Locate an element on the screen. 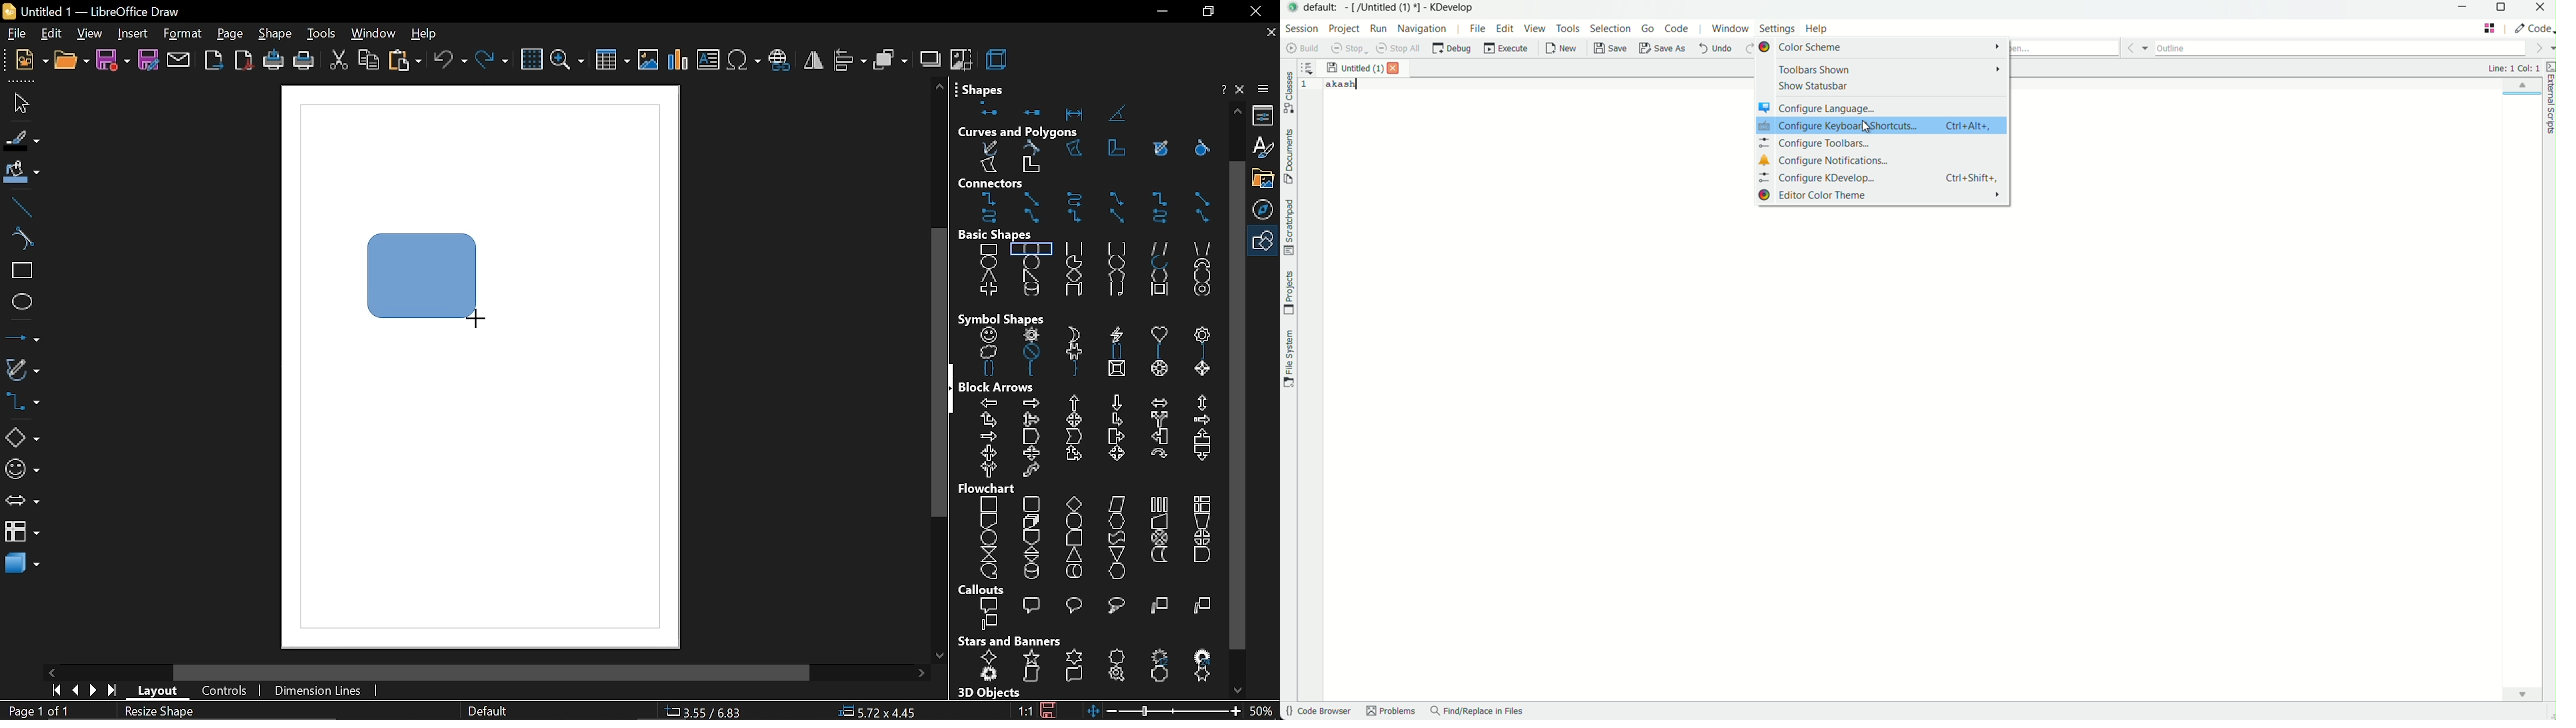 The image size is (2576, 728). fill color is located at coordinates (23, 173).